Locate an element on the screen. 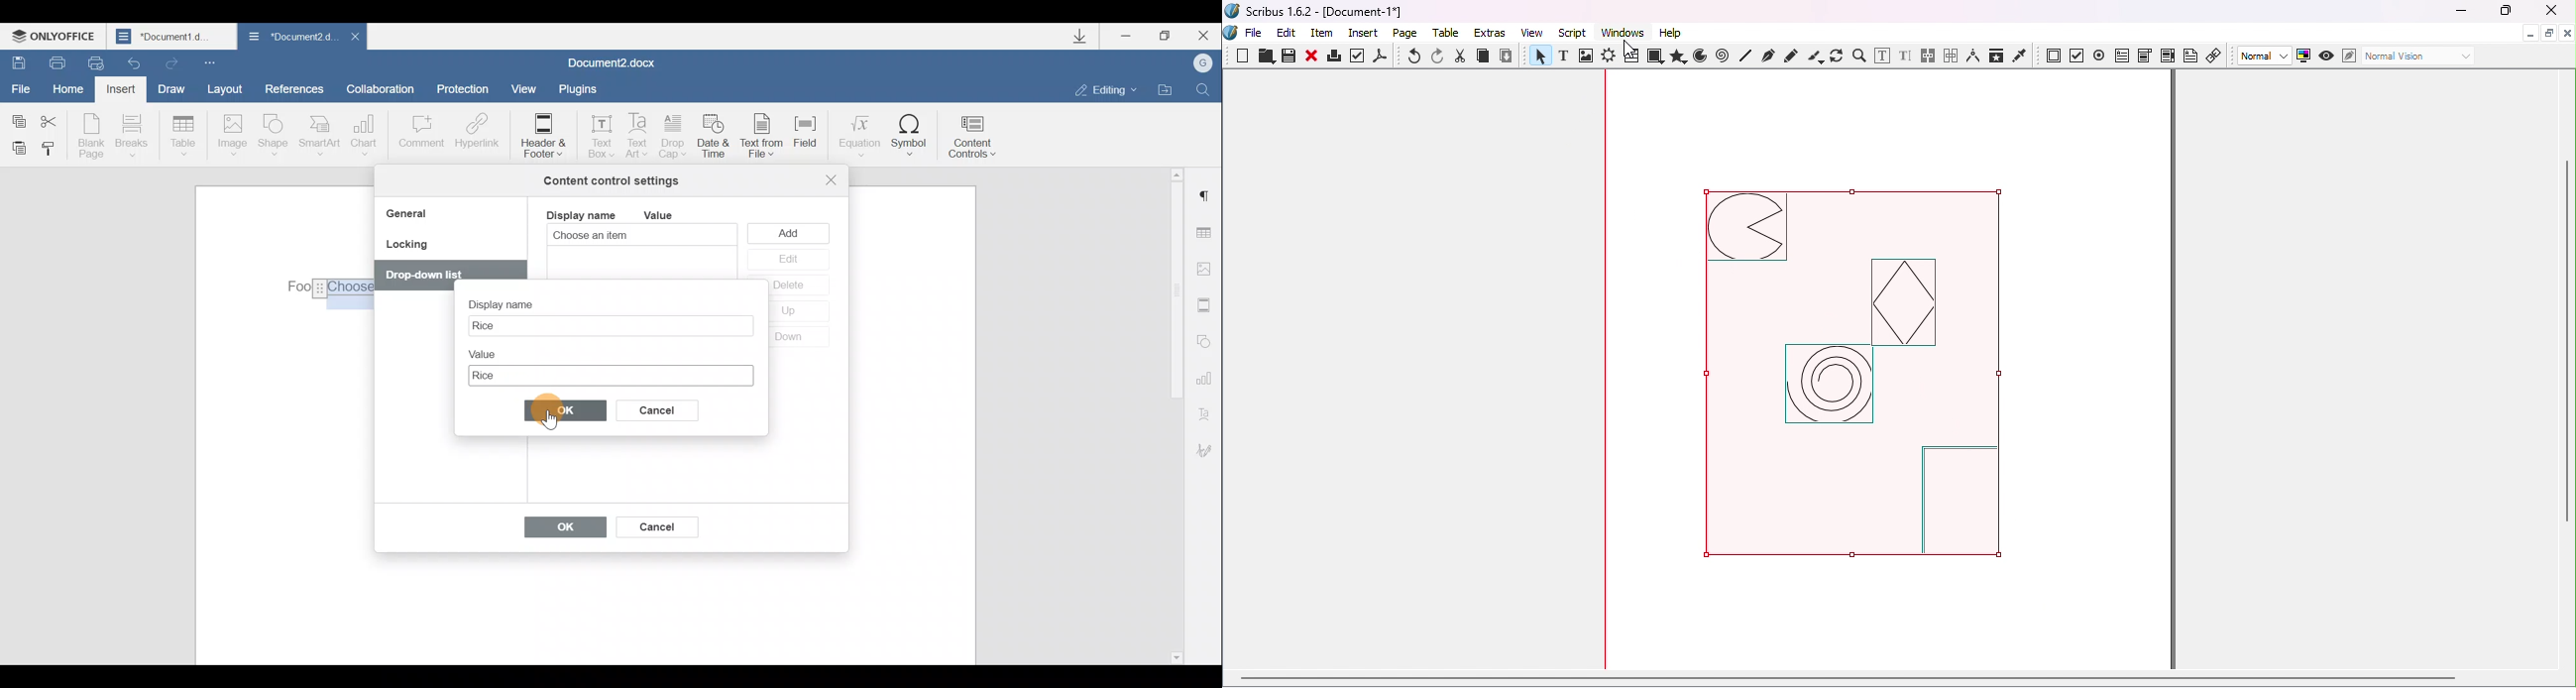 The height and width of the screenshot is (700, 2576). Paste is located at coordinates (1507, 57).